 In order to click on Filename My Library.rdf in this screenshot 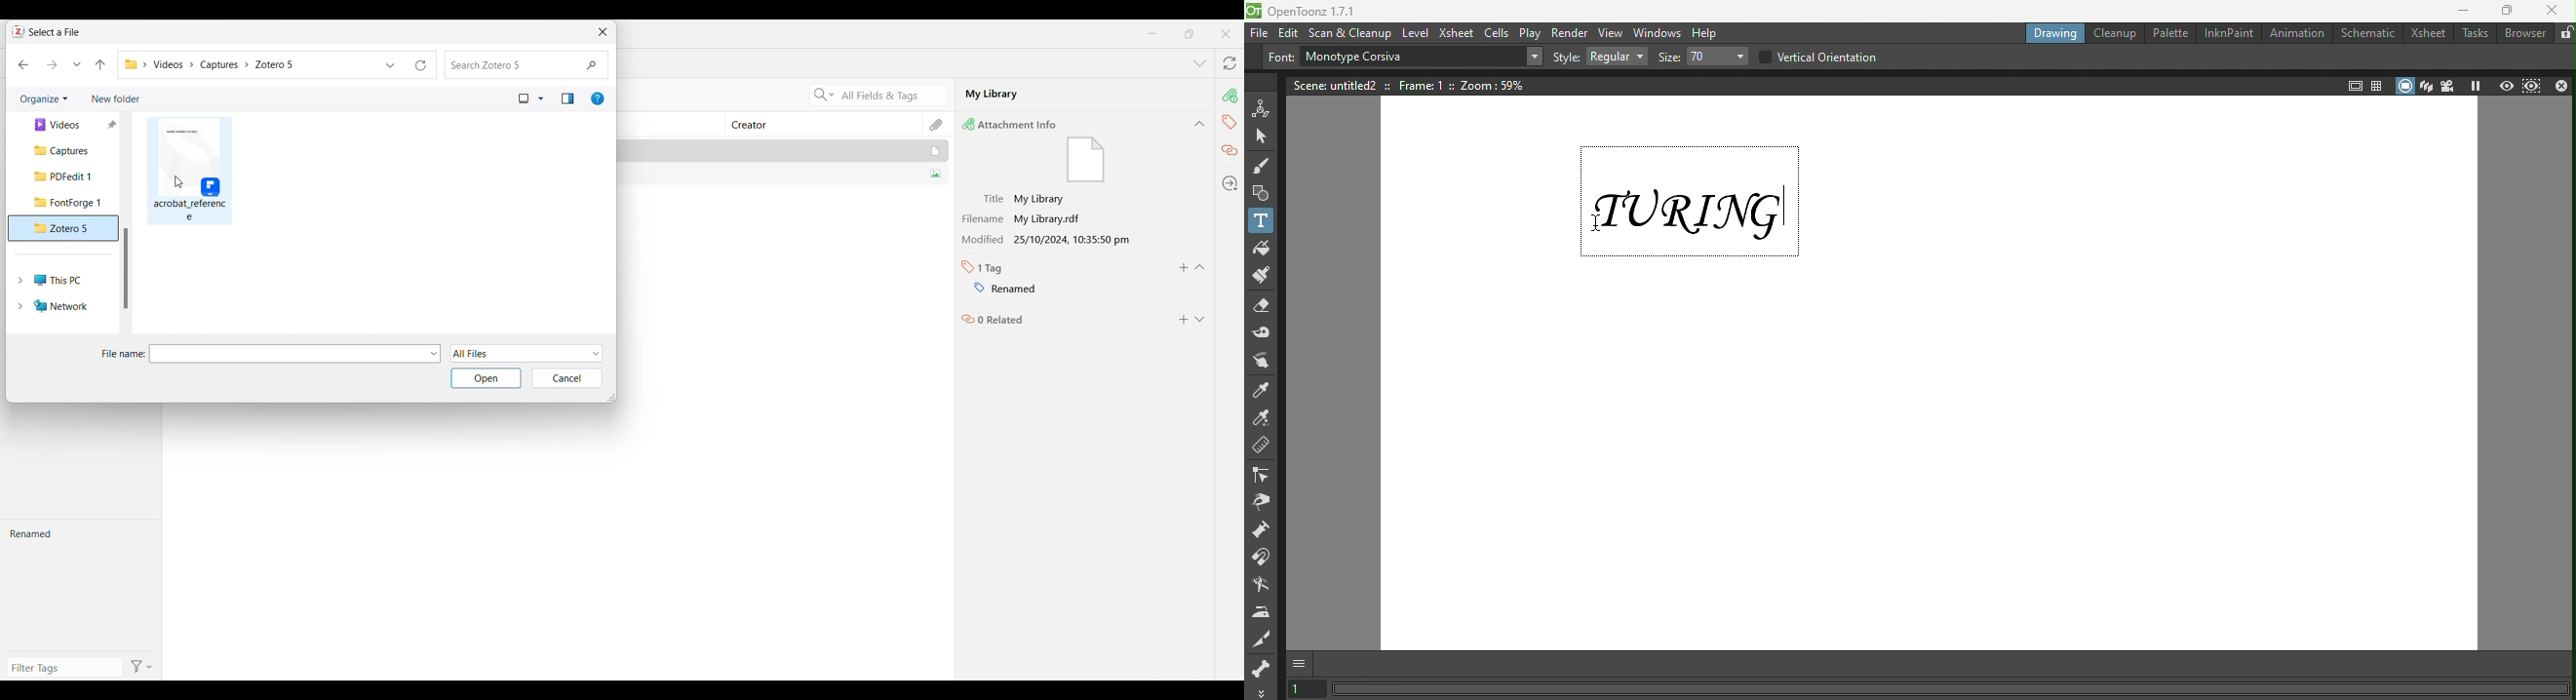, I will do `click(1029, 216)`.